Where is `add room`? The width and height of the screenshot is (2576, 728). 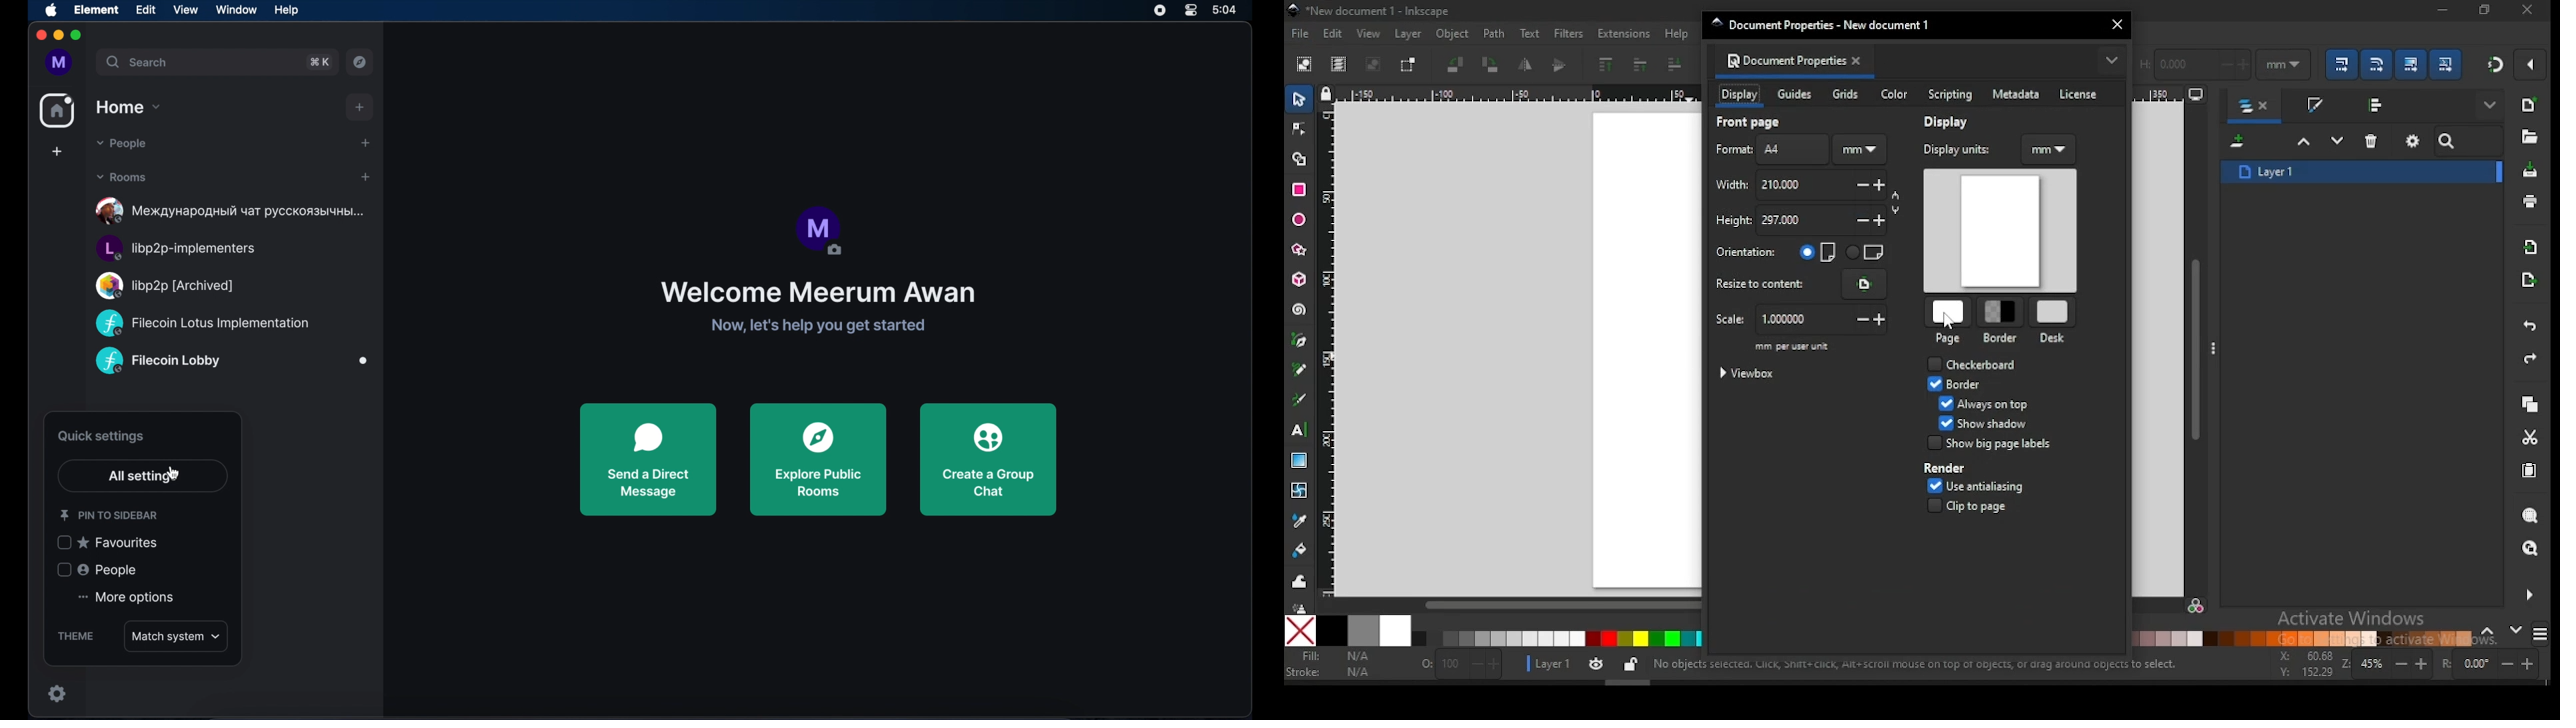
add room is located at coordinates (361, 107).